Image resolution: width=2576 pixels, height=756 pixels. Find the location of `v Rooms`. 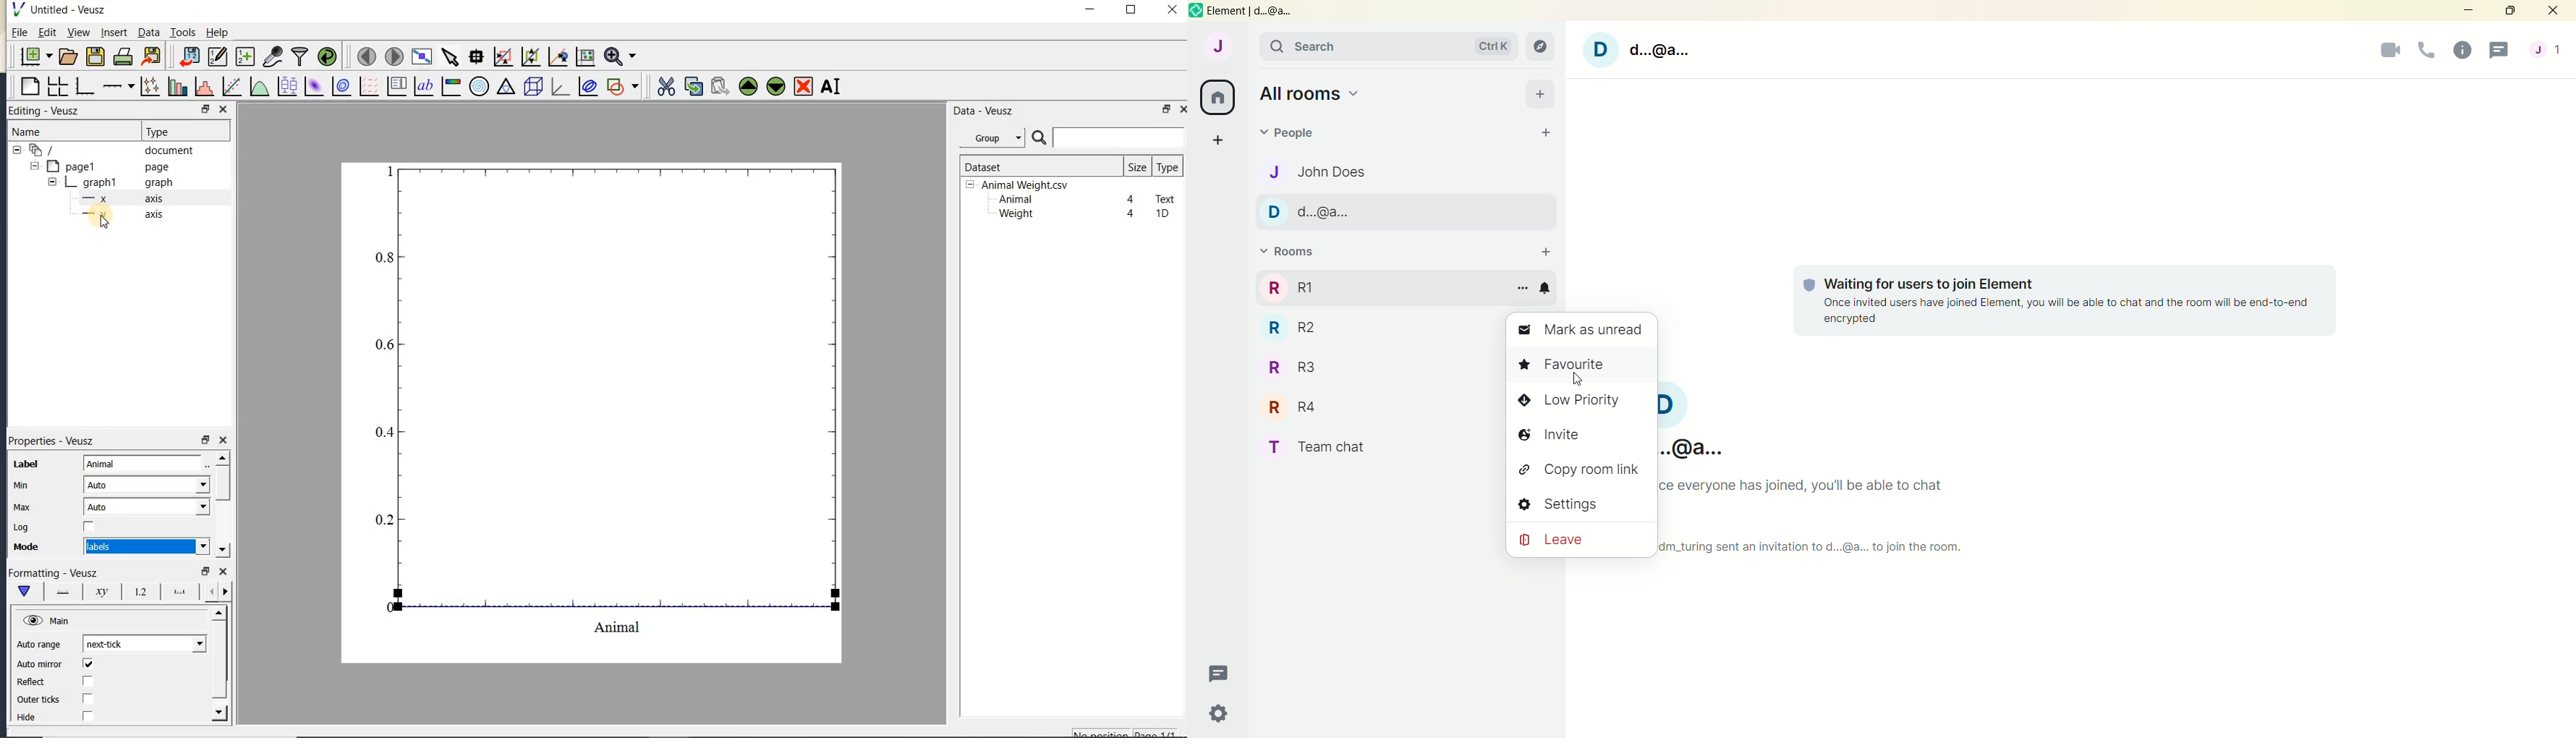

v Rooms is located at coordinates (1306, 253).